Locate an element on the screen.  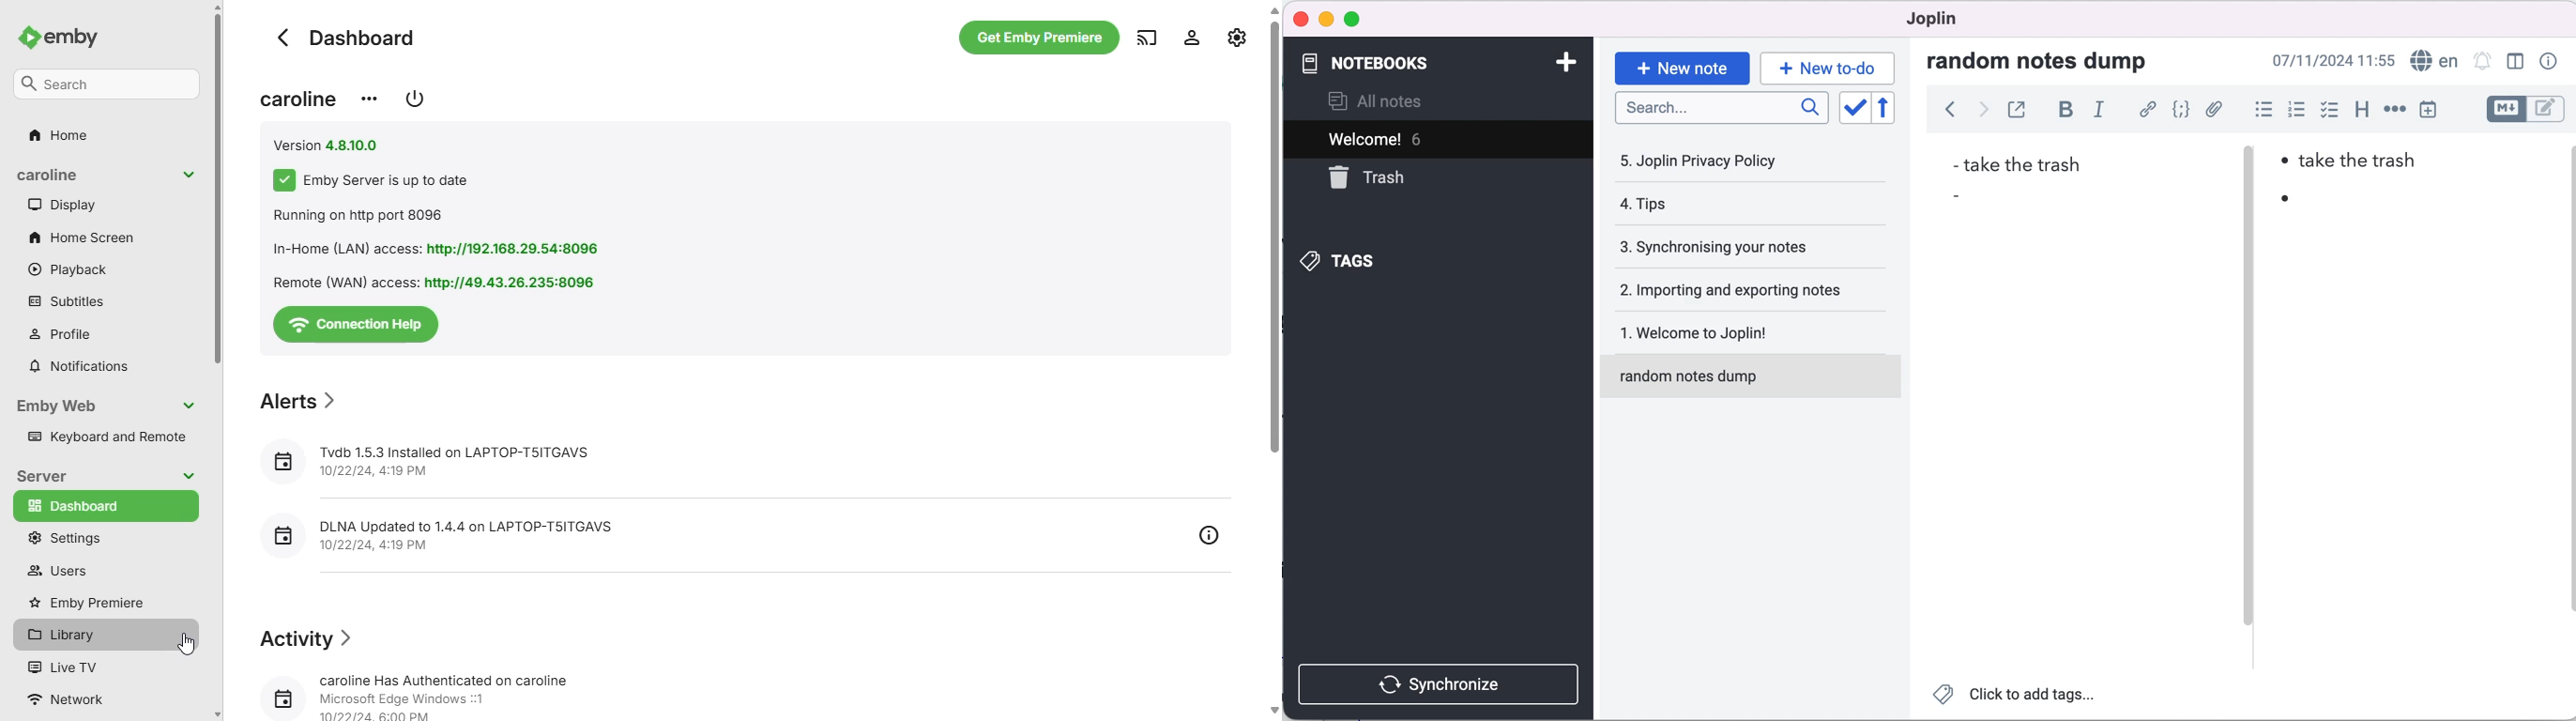
add notebook is located at coordinates (1559, 65).